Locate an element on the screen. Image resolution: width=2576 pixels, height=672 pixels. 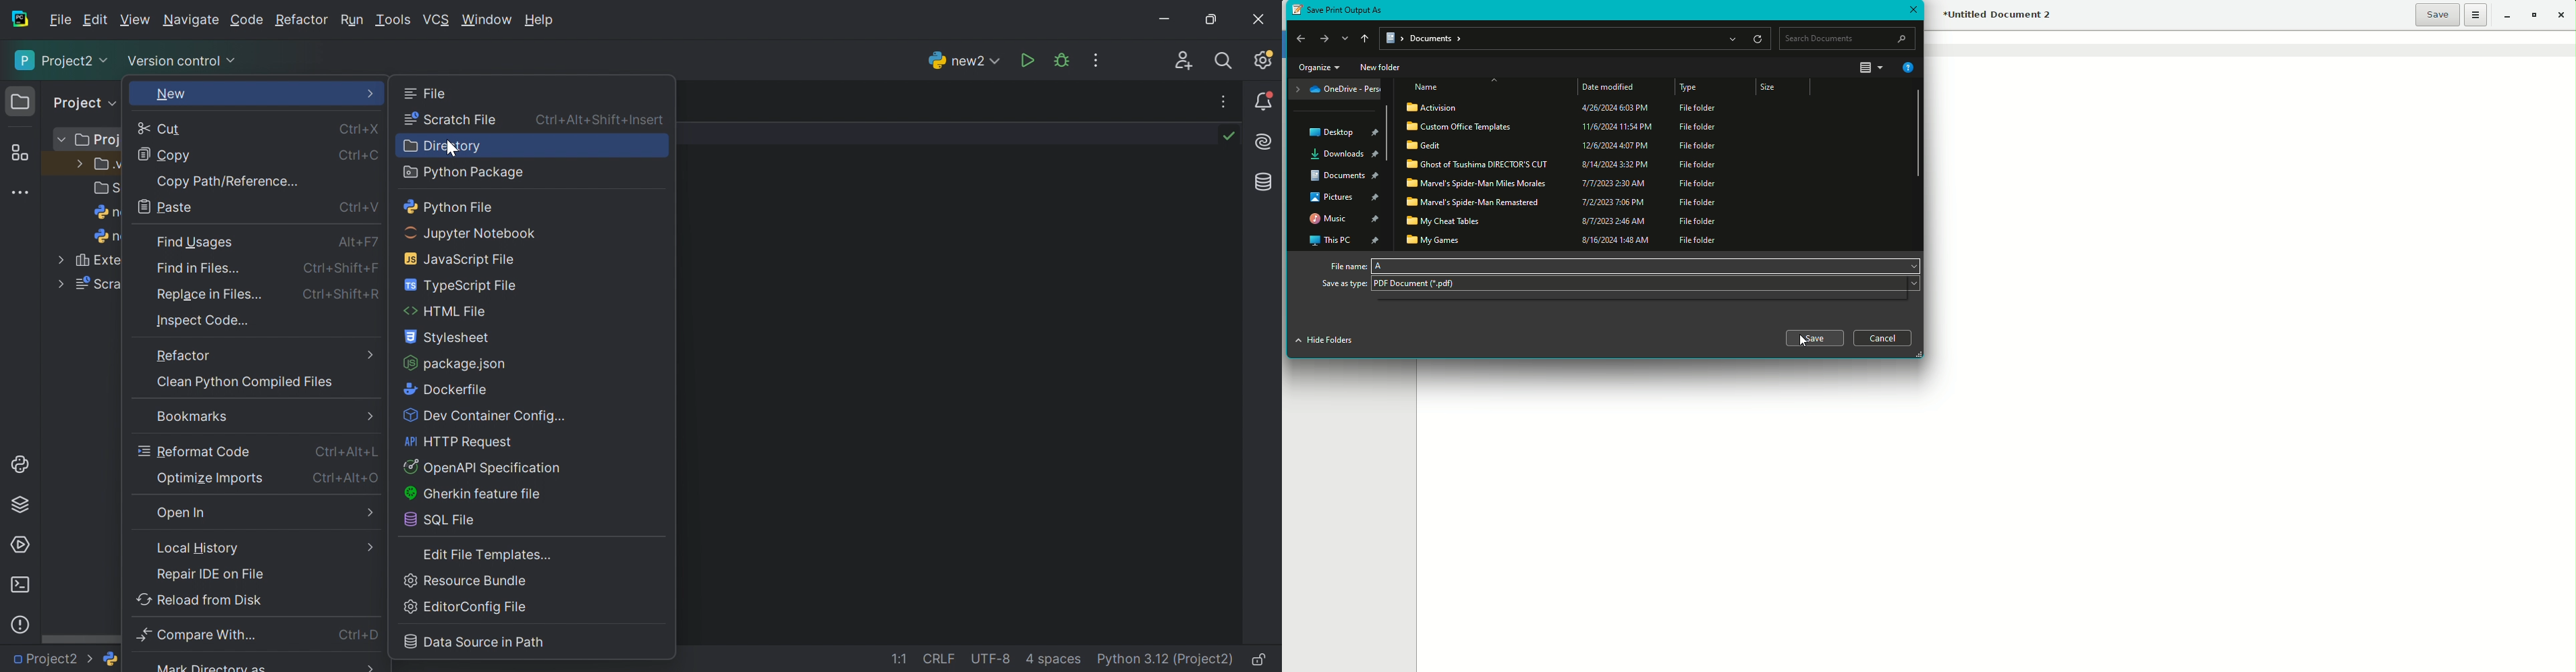
Help is located at coordinates (537, 18).